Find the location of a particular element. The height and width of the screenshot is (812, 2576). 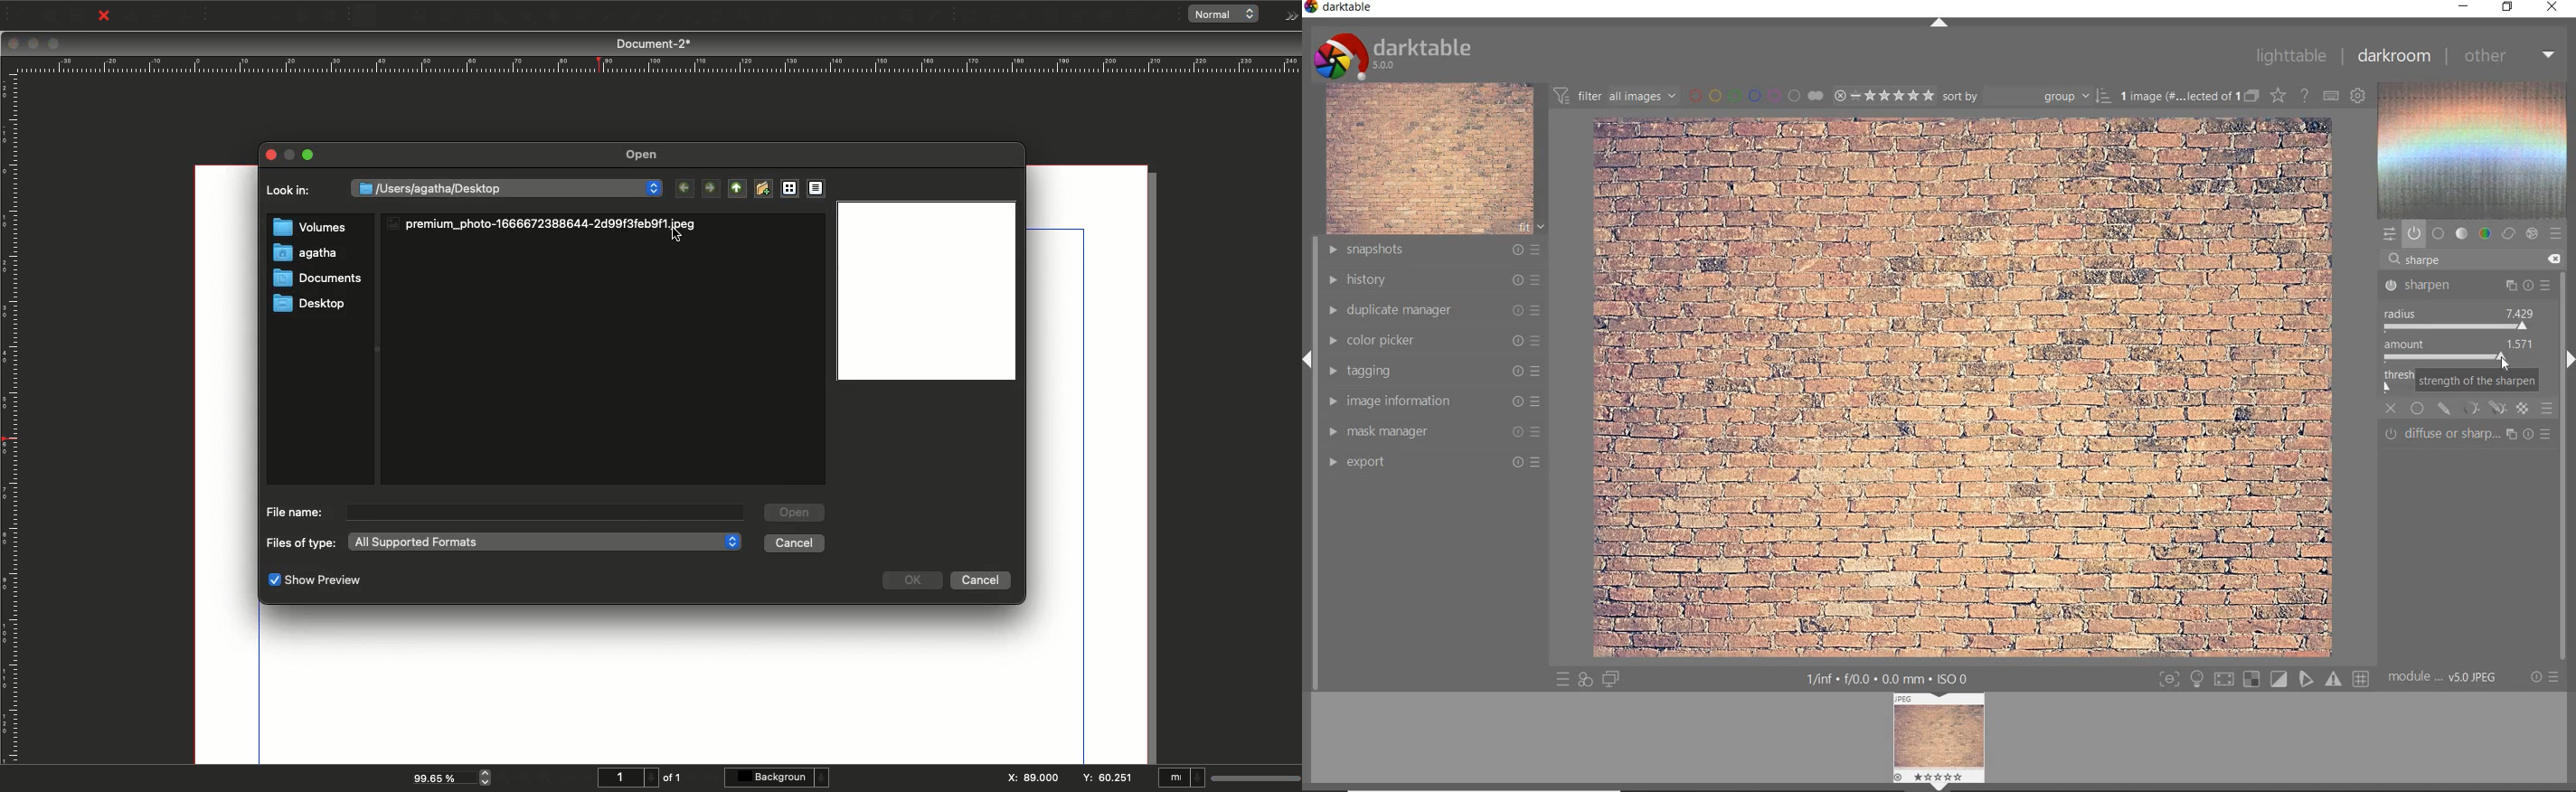

maximize is located at coordinates (294, 155).